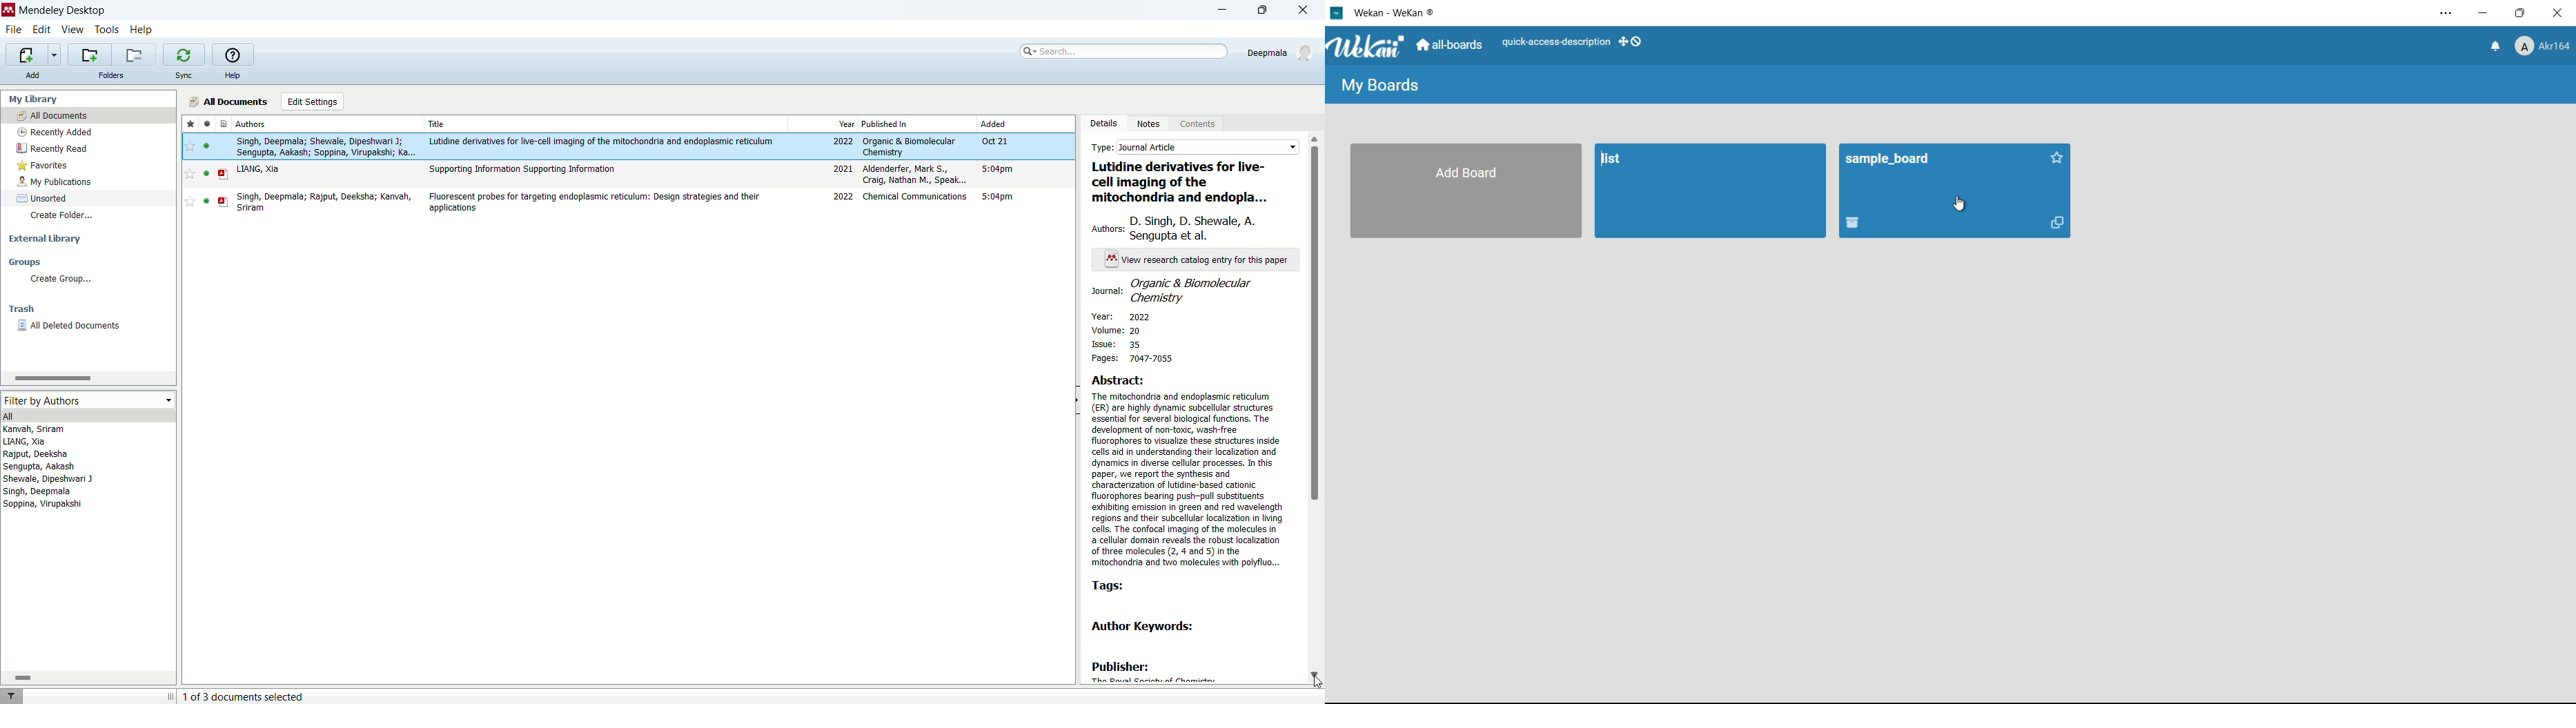 The image size is (2576, 728). What do you see at coordinates (48, 479) in the screenshot?
I see `shewale, dipeshwari J` at bounding box center [48, 479].